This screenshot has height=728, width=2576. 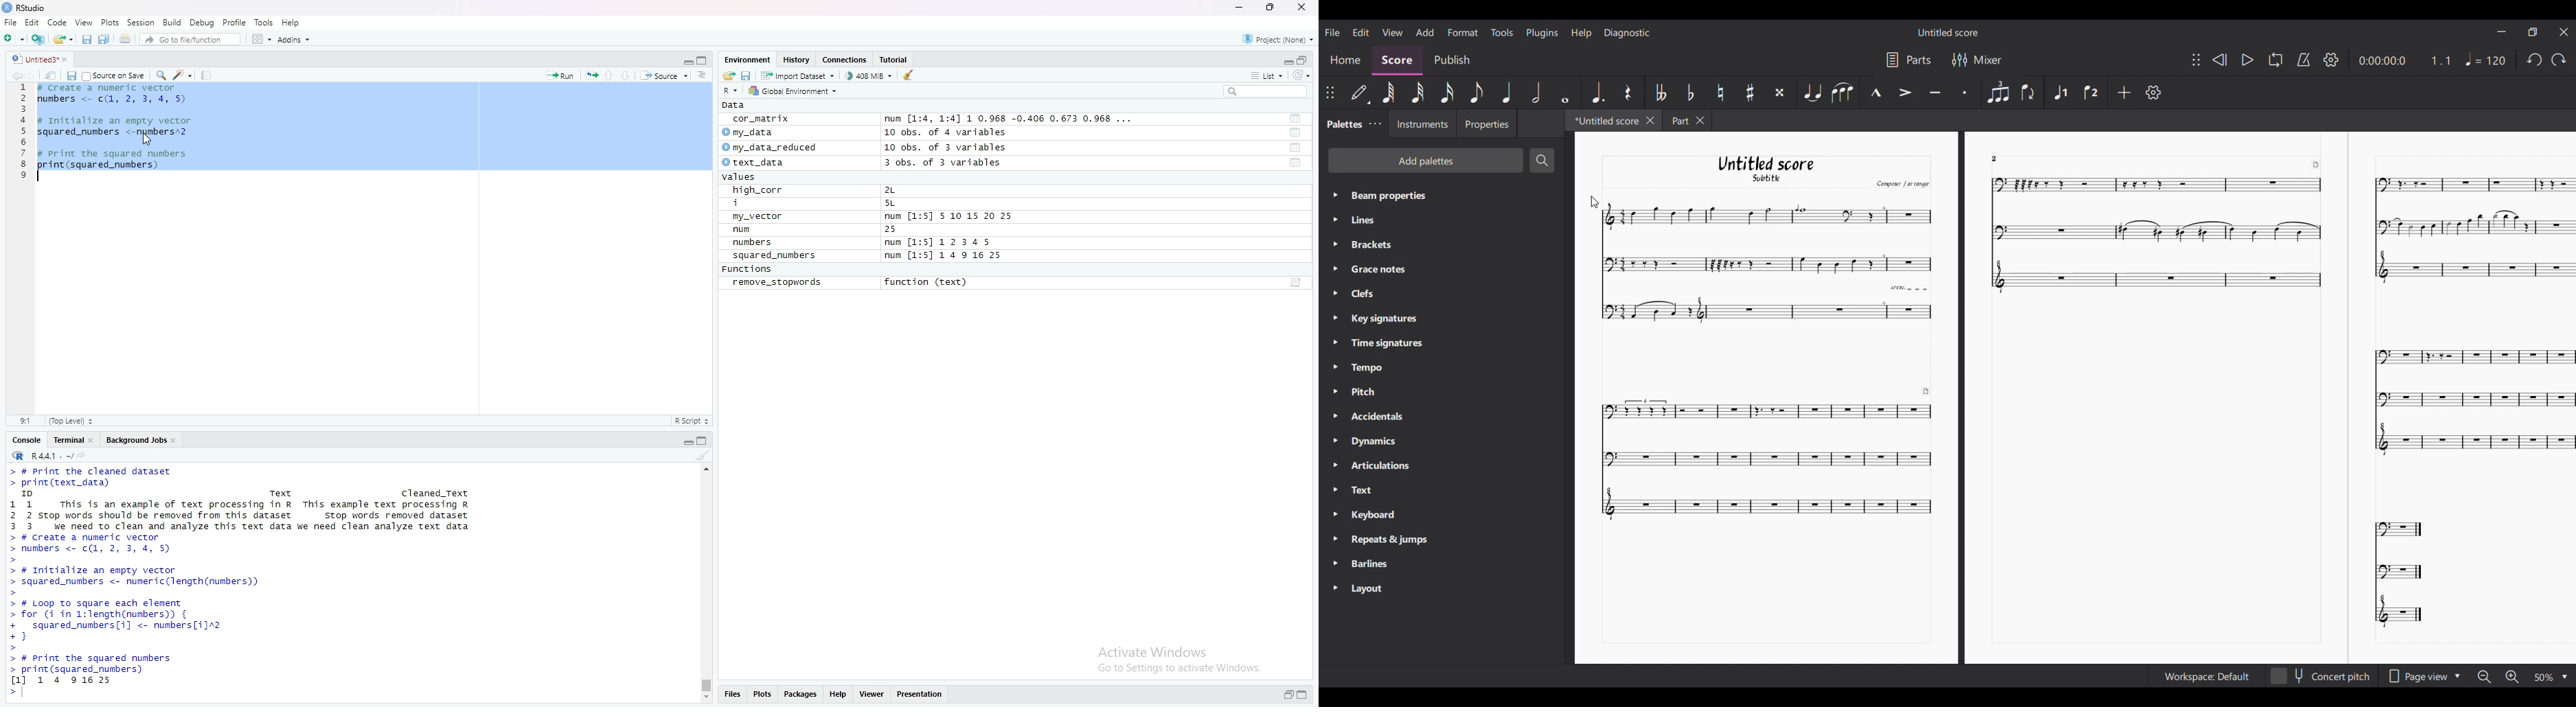 I want to click on Session, so click(x=141, y=22).